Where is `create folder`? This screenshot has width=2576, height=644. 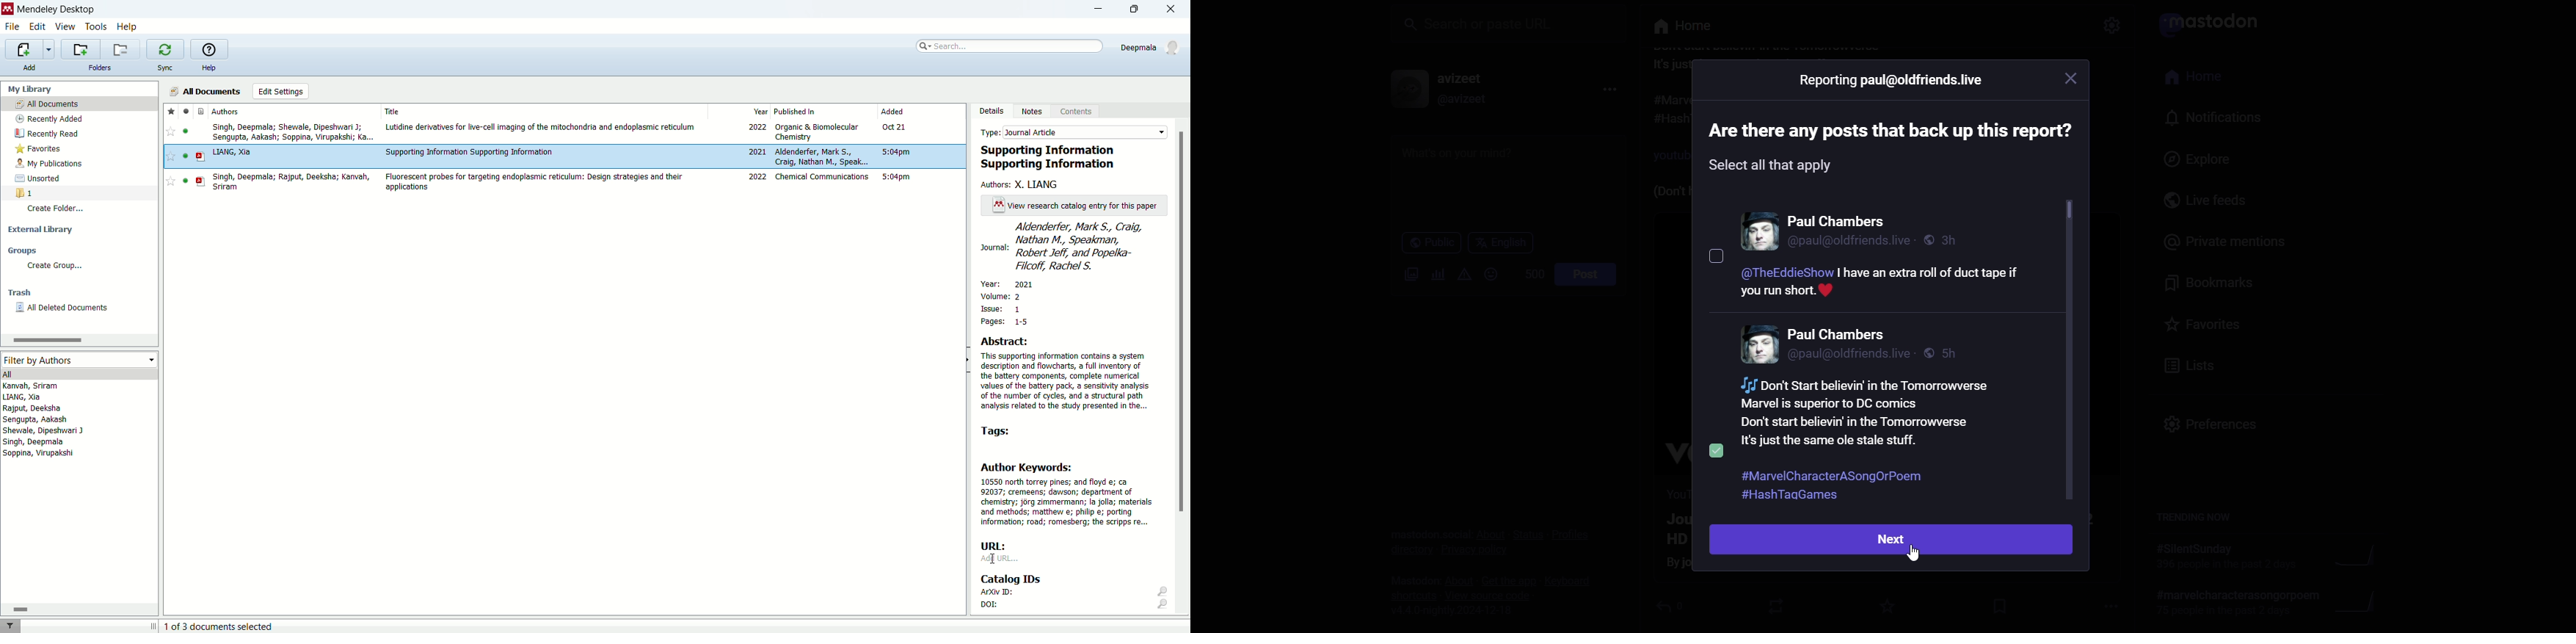
create folder is located at coordinates (58, 211).